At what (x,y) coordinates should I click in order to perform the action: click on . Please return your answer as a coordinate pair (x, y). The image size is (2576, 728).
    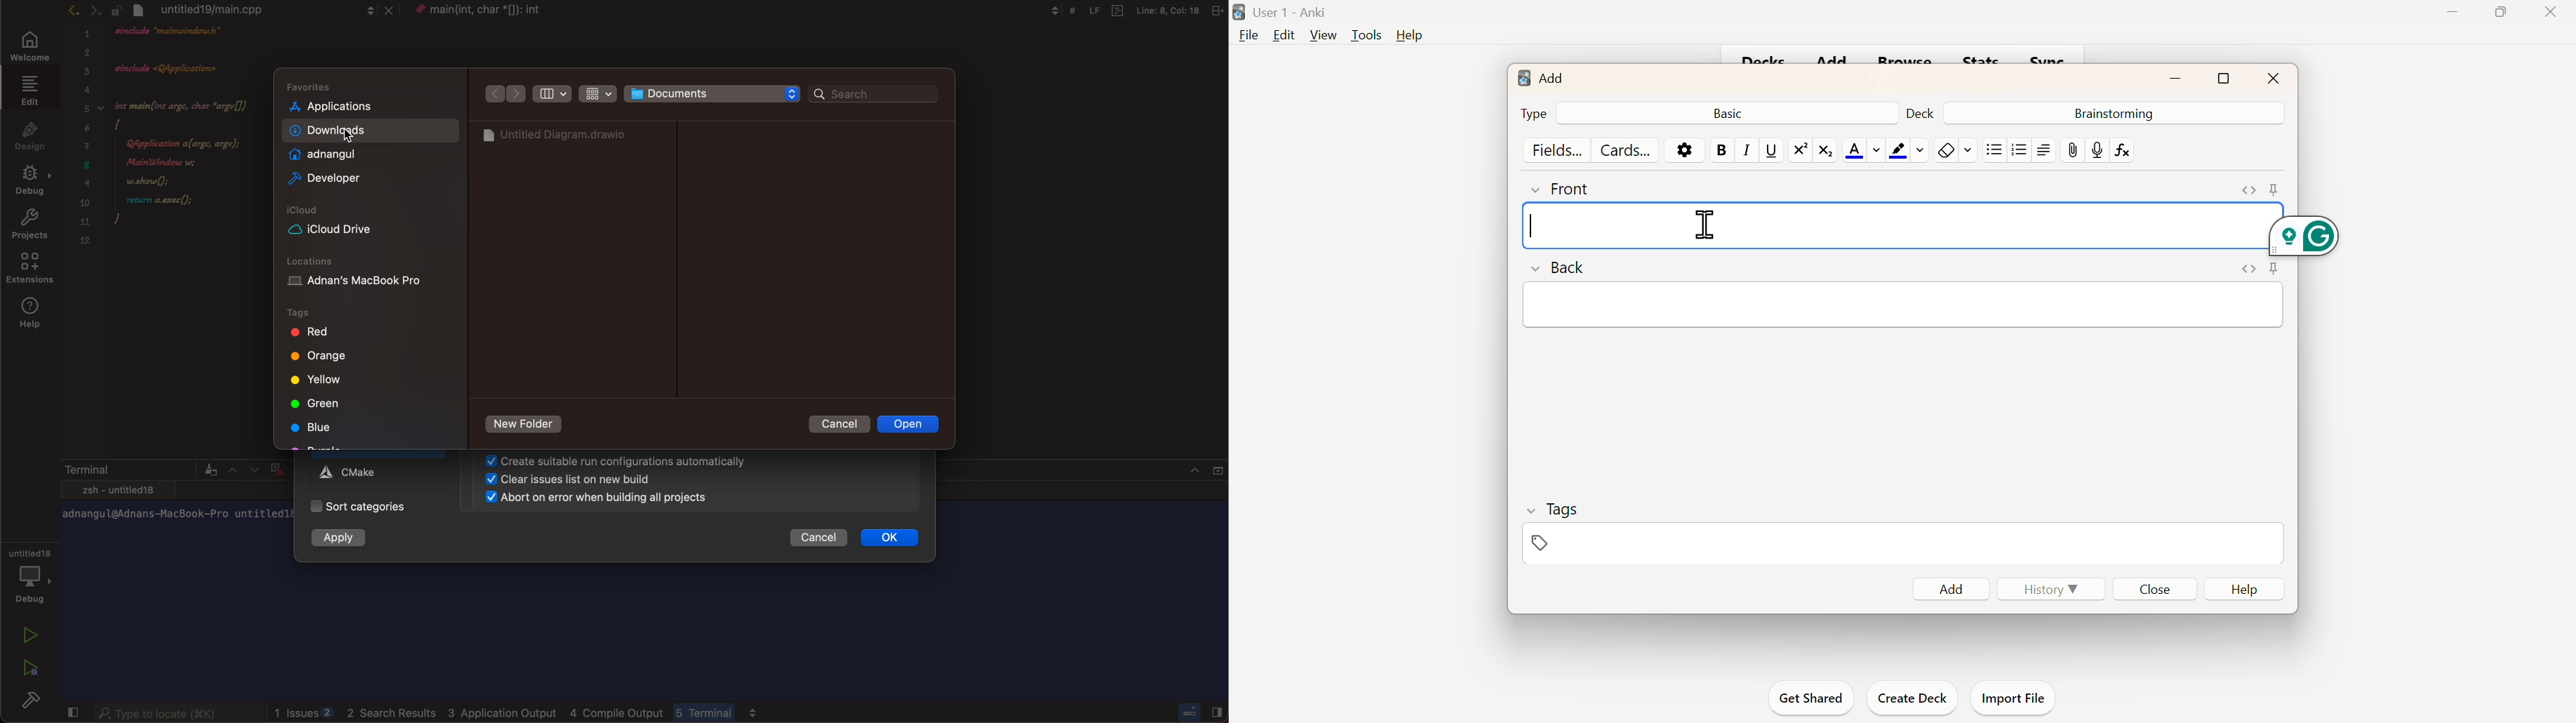
    Looking at the image, I should click on (1363, 32).